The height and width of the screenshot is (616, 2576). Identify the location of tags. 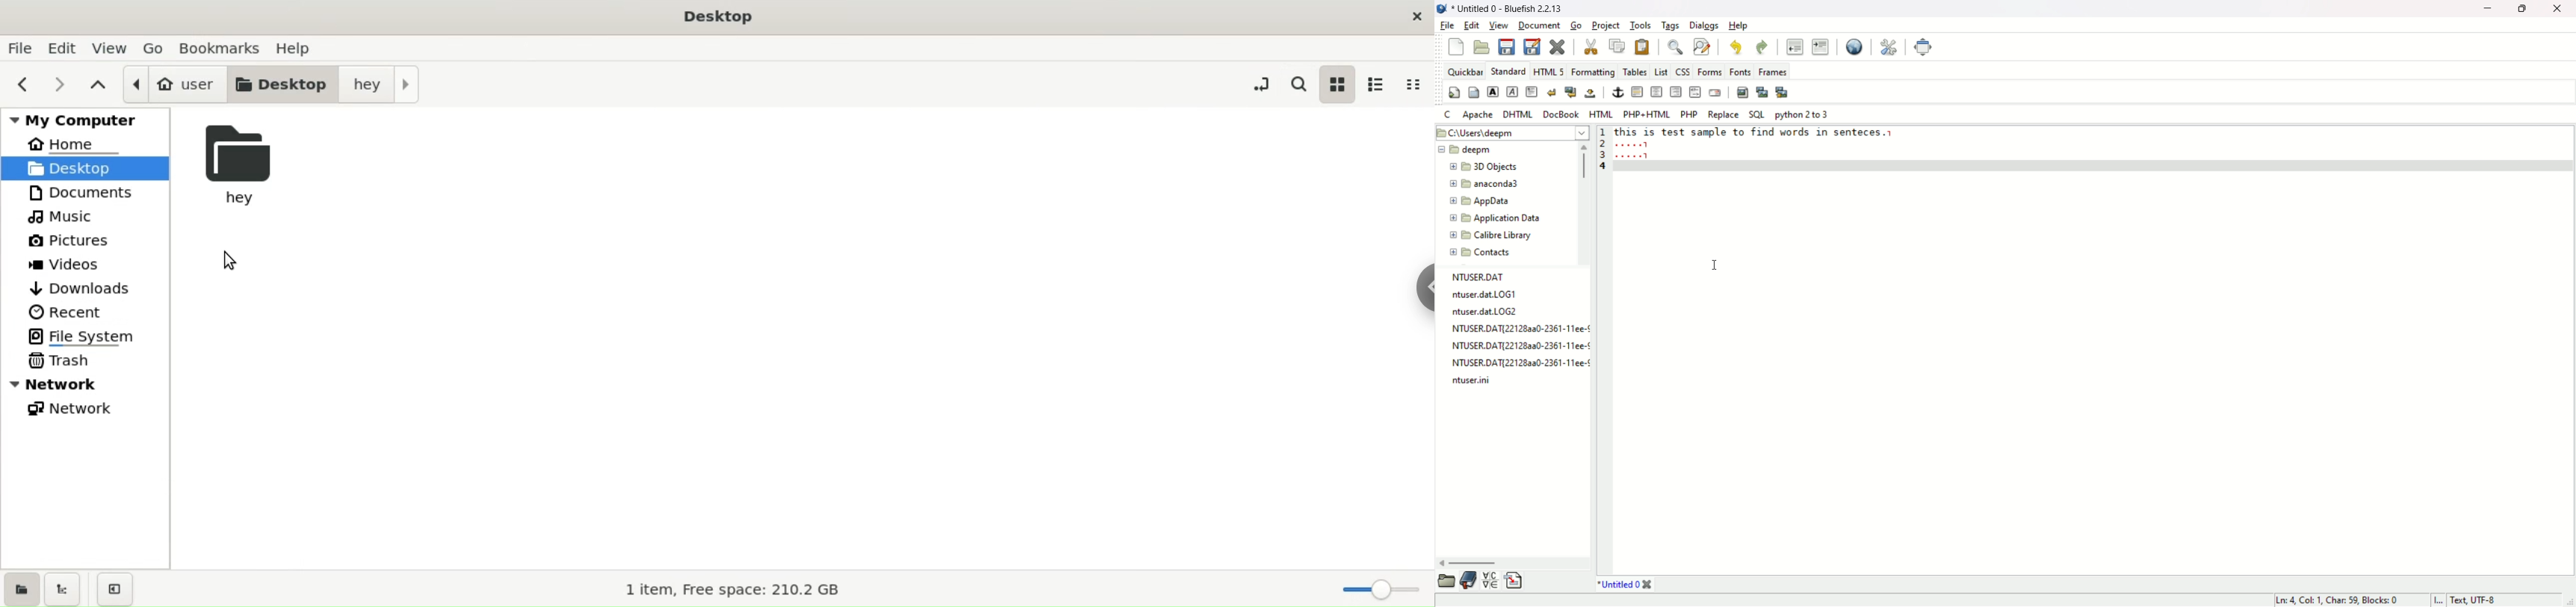
(1670, 25).